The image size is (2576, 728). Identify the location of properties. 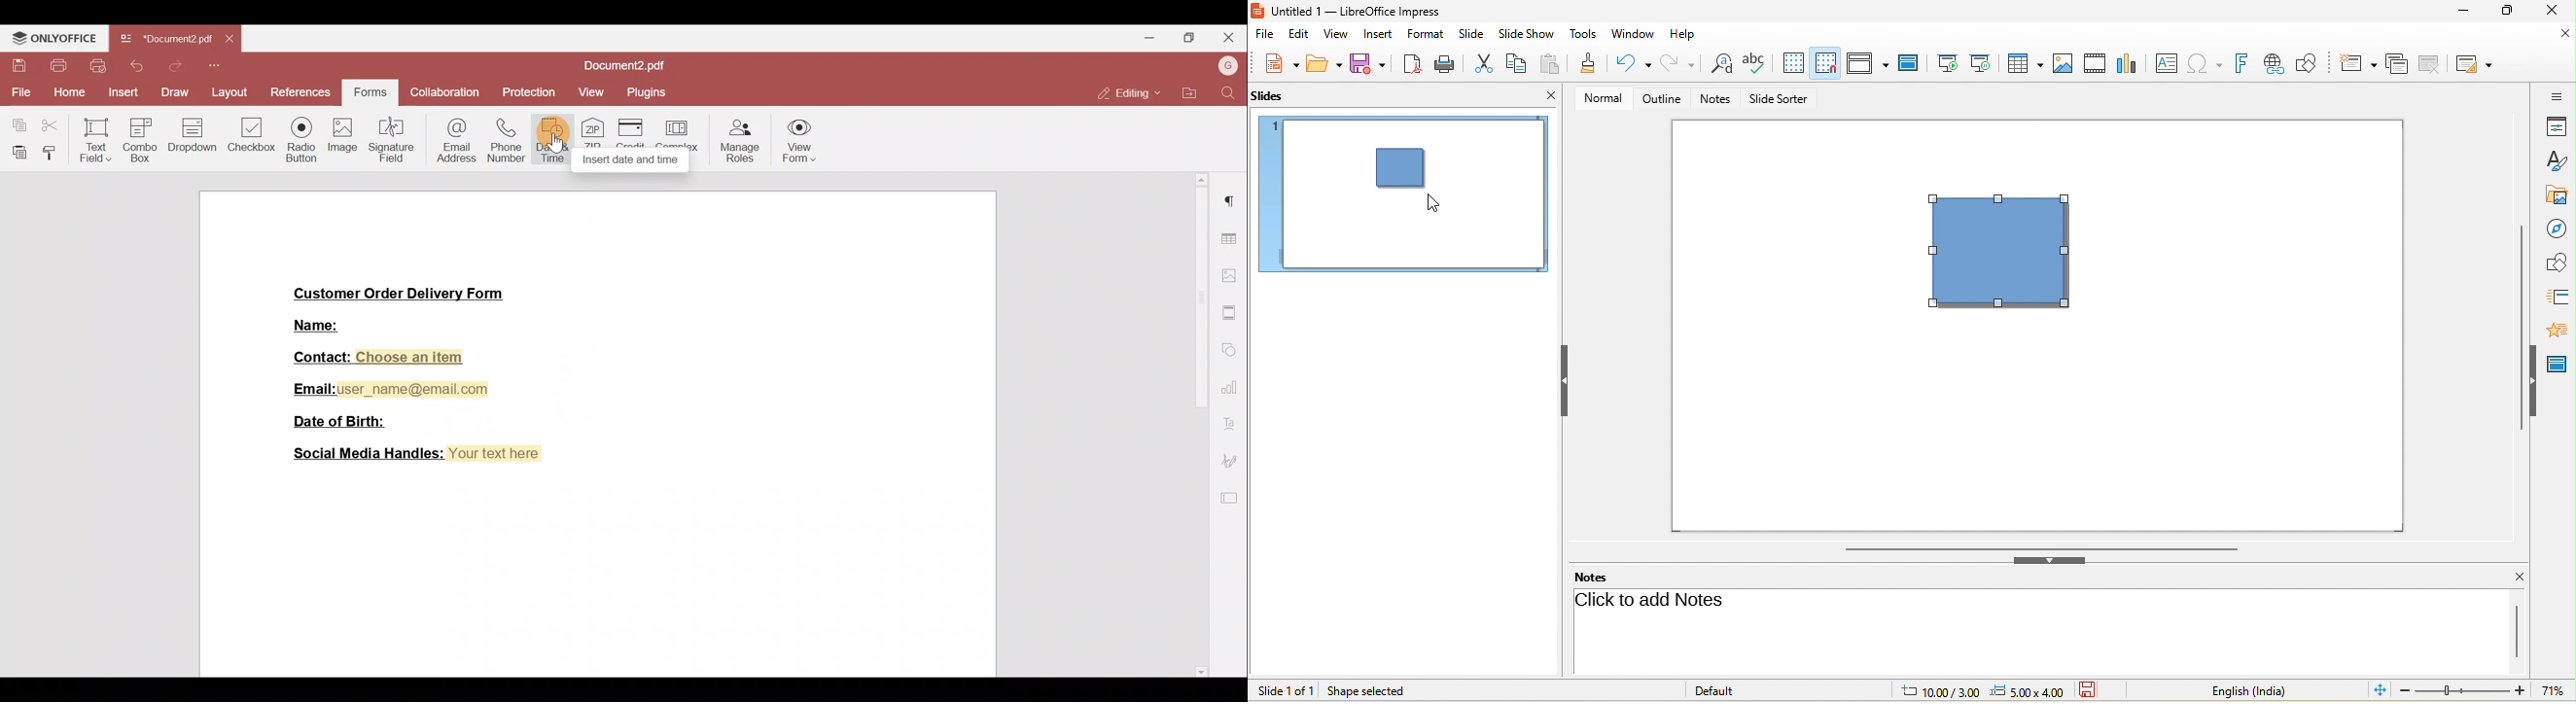
(2556, 126).